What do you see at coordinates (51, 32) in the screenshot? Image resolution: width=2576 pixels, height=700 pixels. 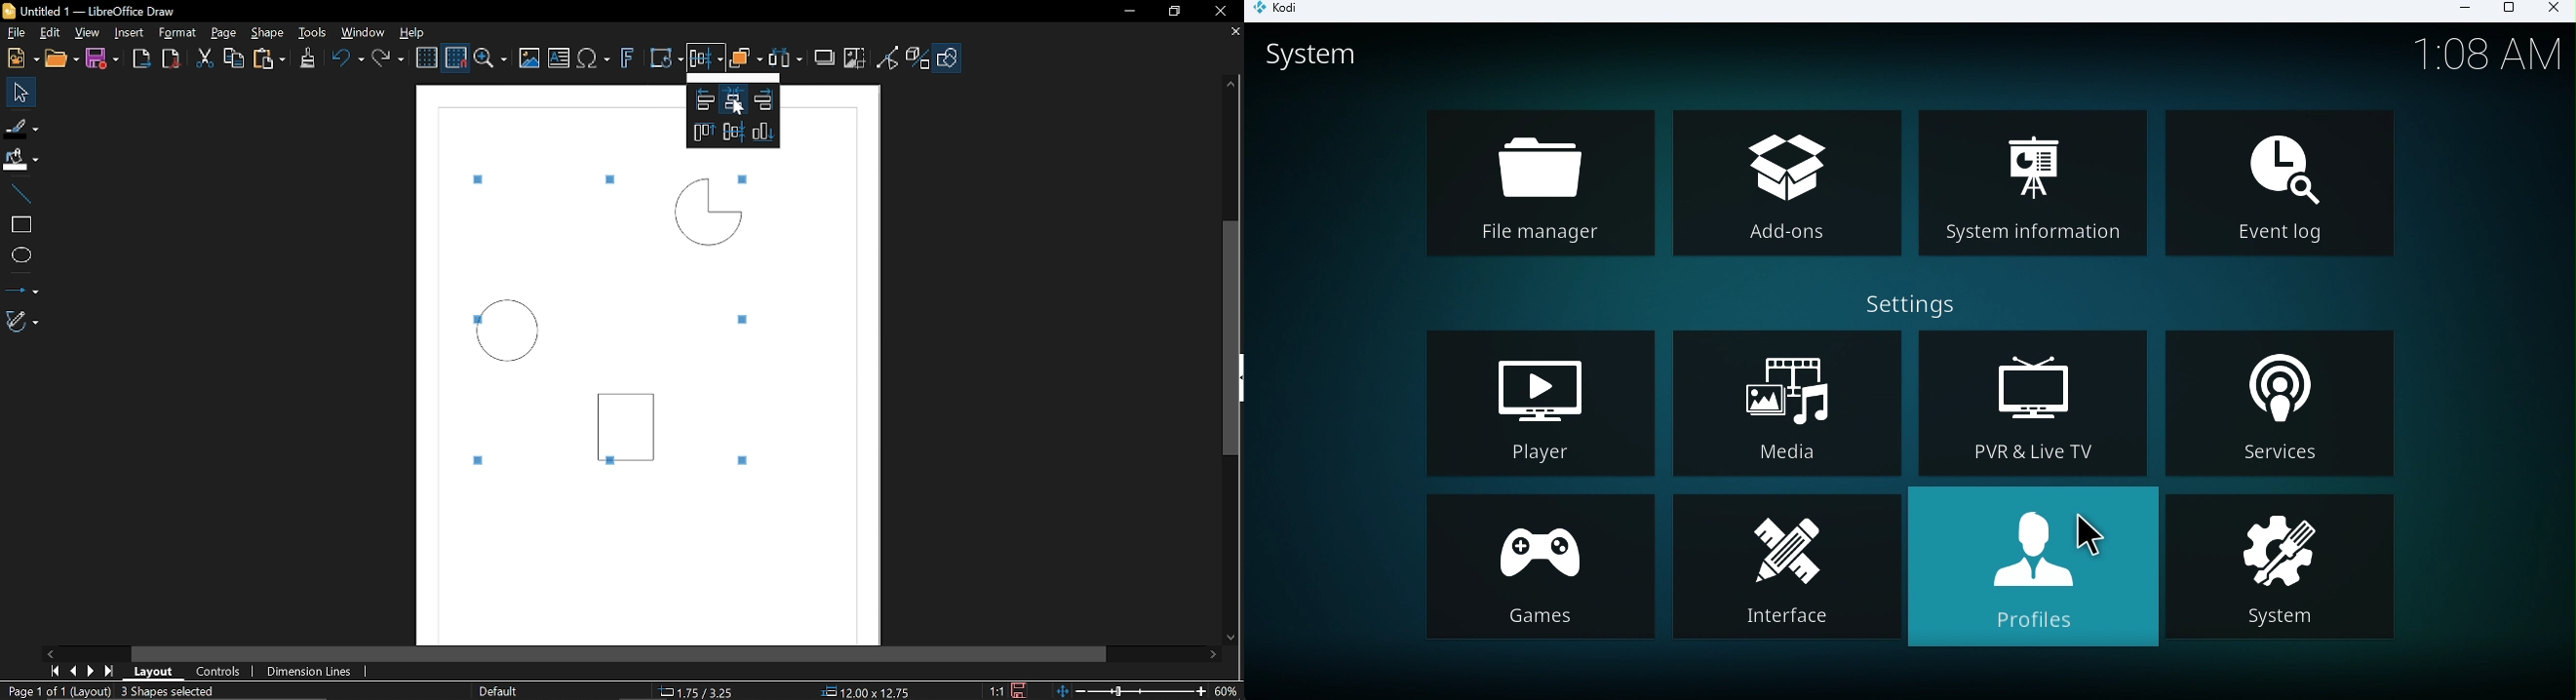 I see `Edit` at bounding box center [51, 32].